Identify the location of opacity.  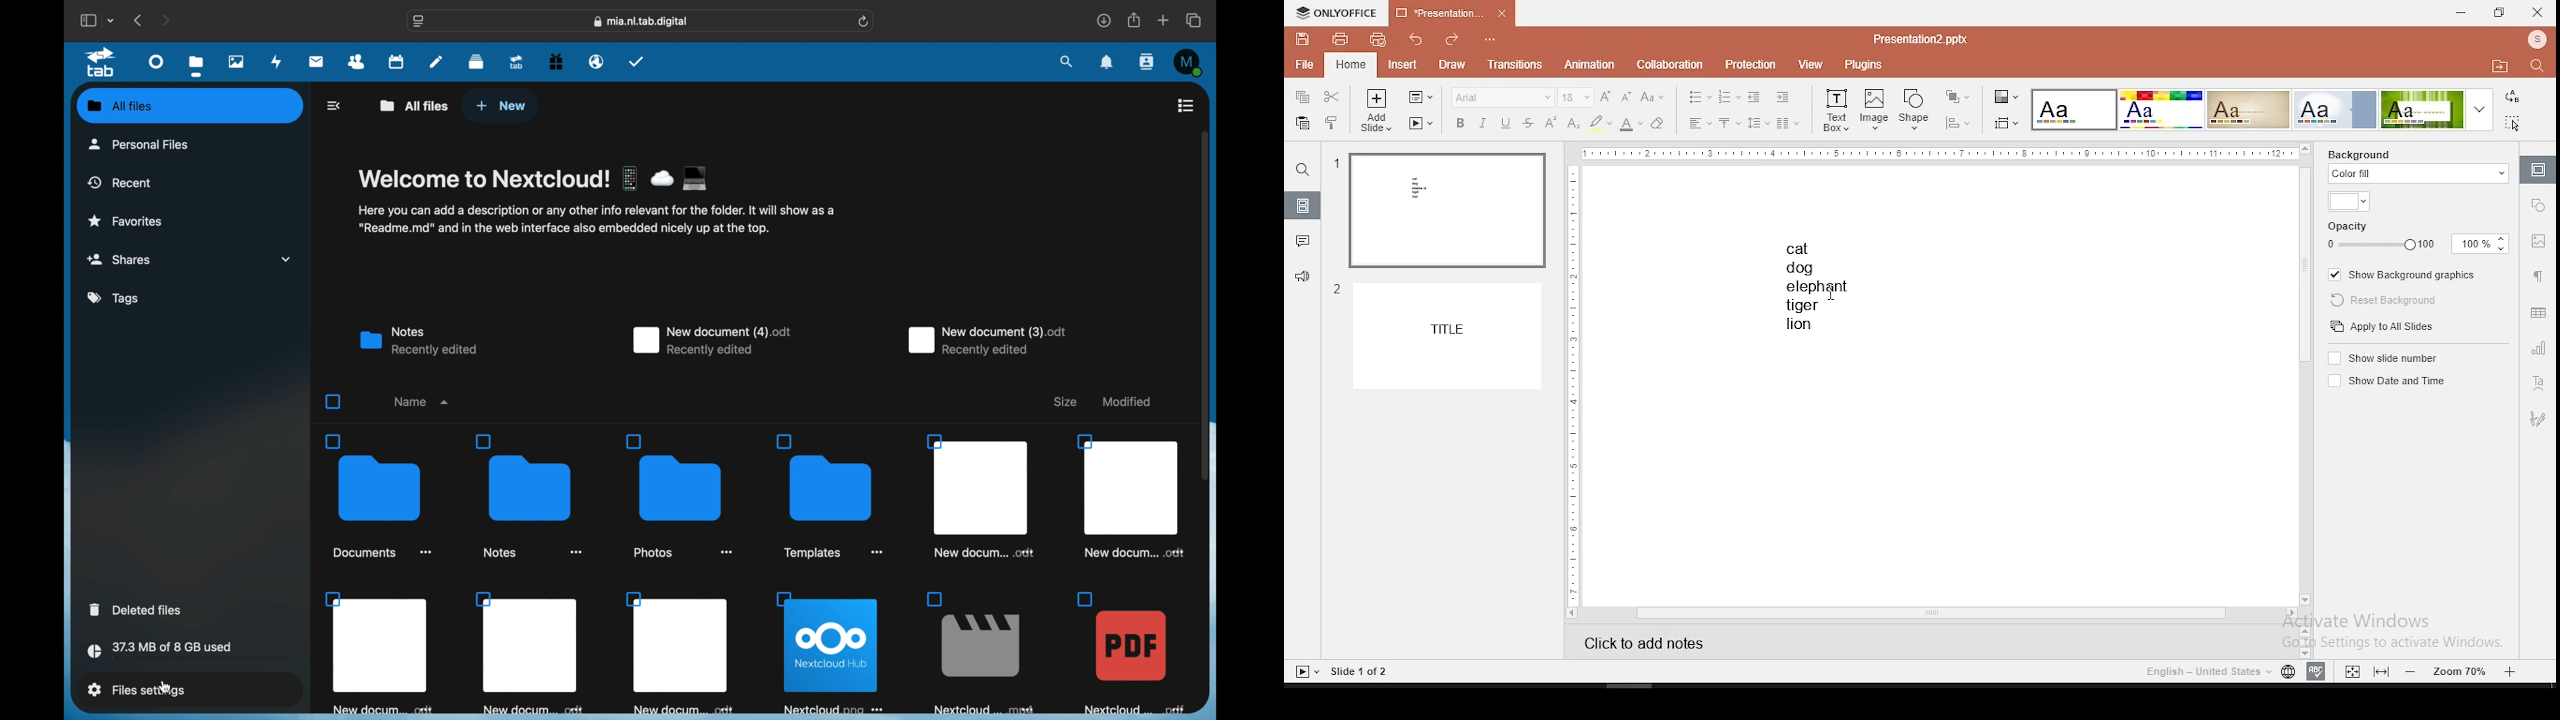
(2416, 237).